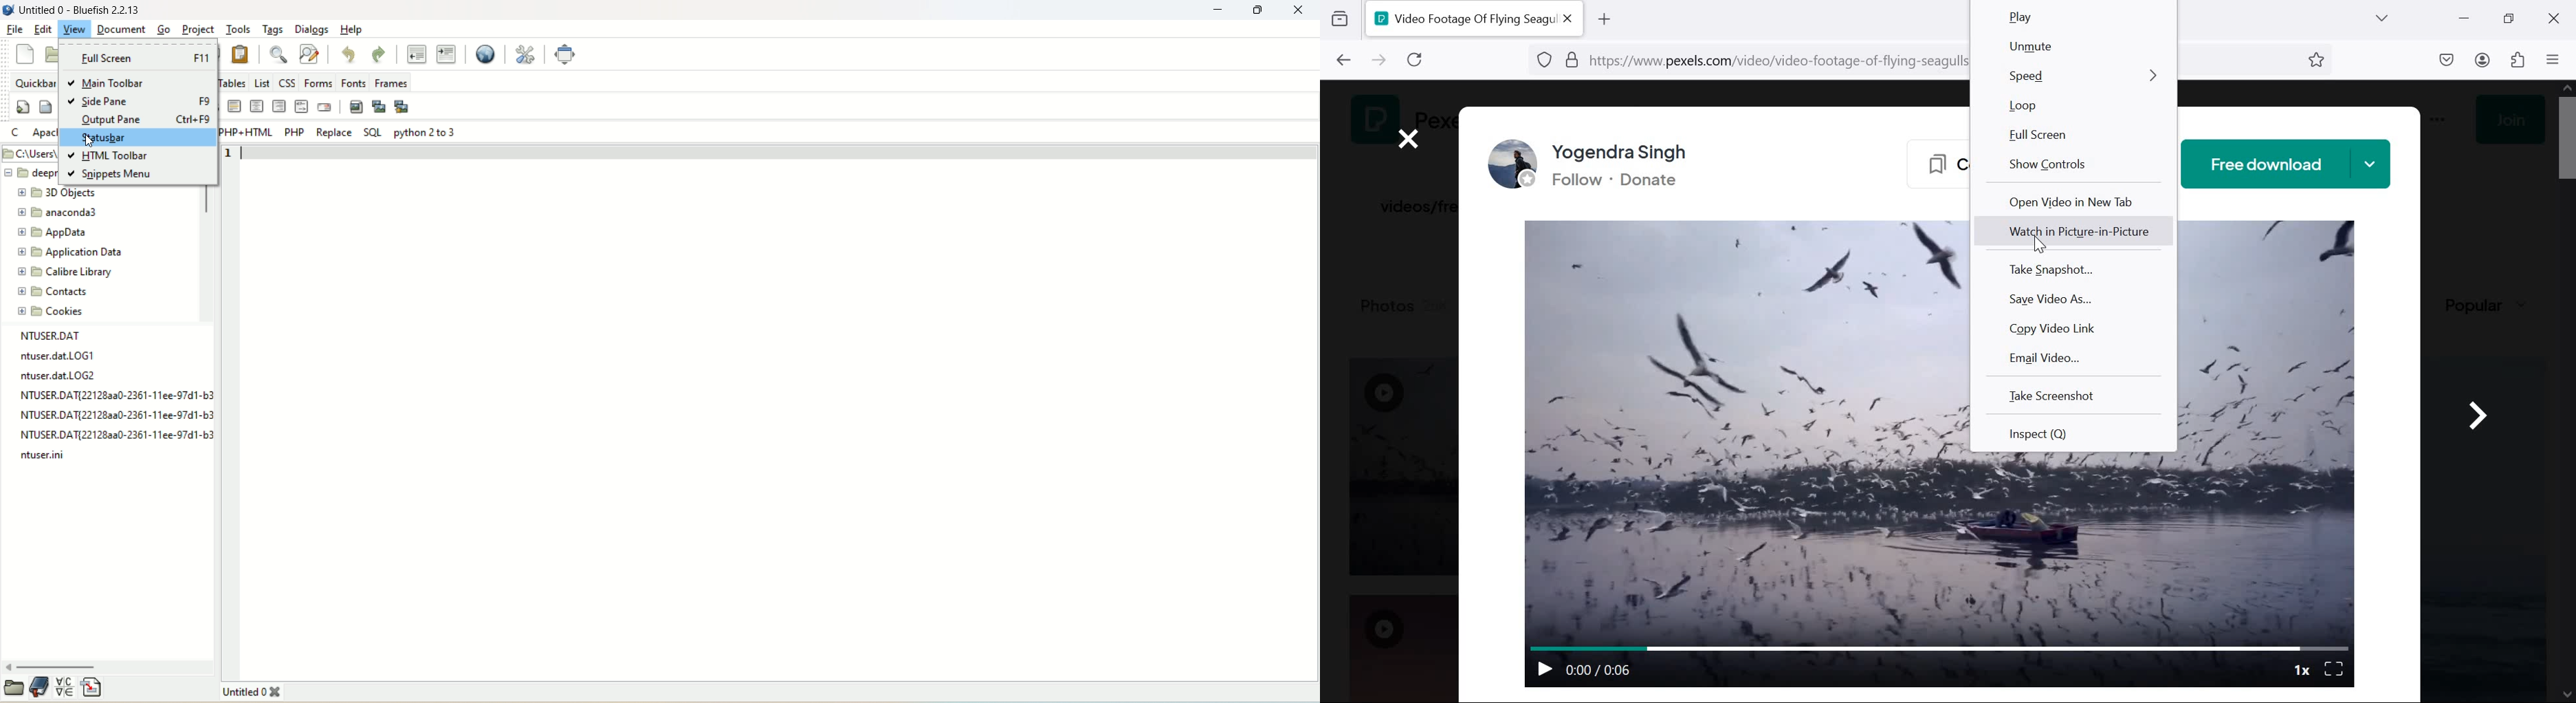 This screenshot has height=728, width=2576. Describe the element at coordinates (528, 55) in the screenshot. I see `edit references` at that location.